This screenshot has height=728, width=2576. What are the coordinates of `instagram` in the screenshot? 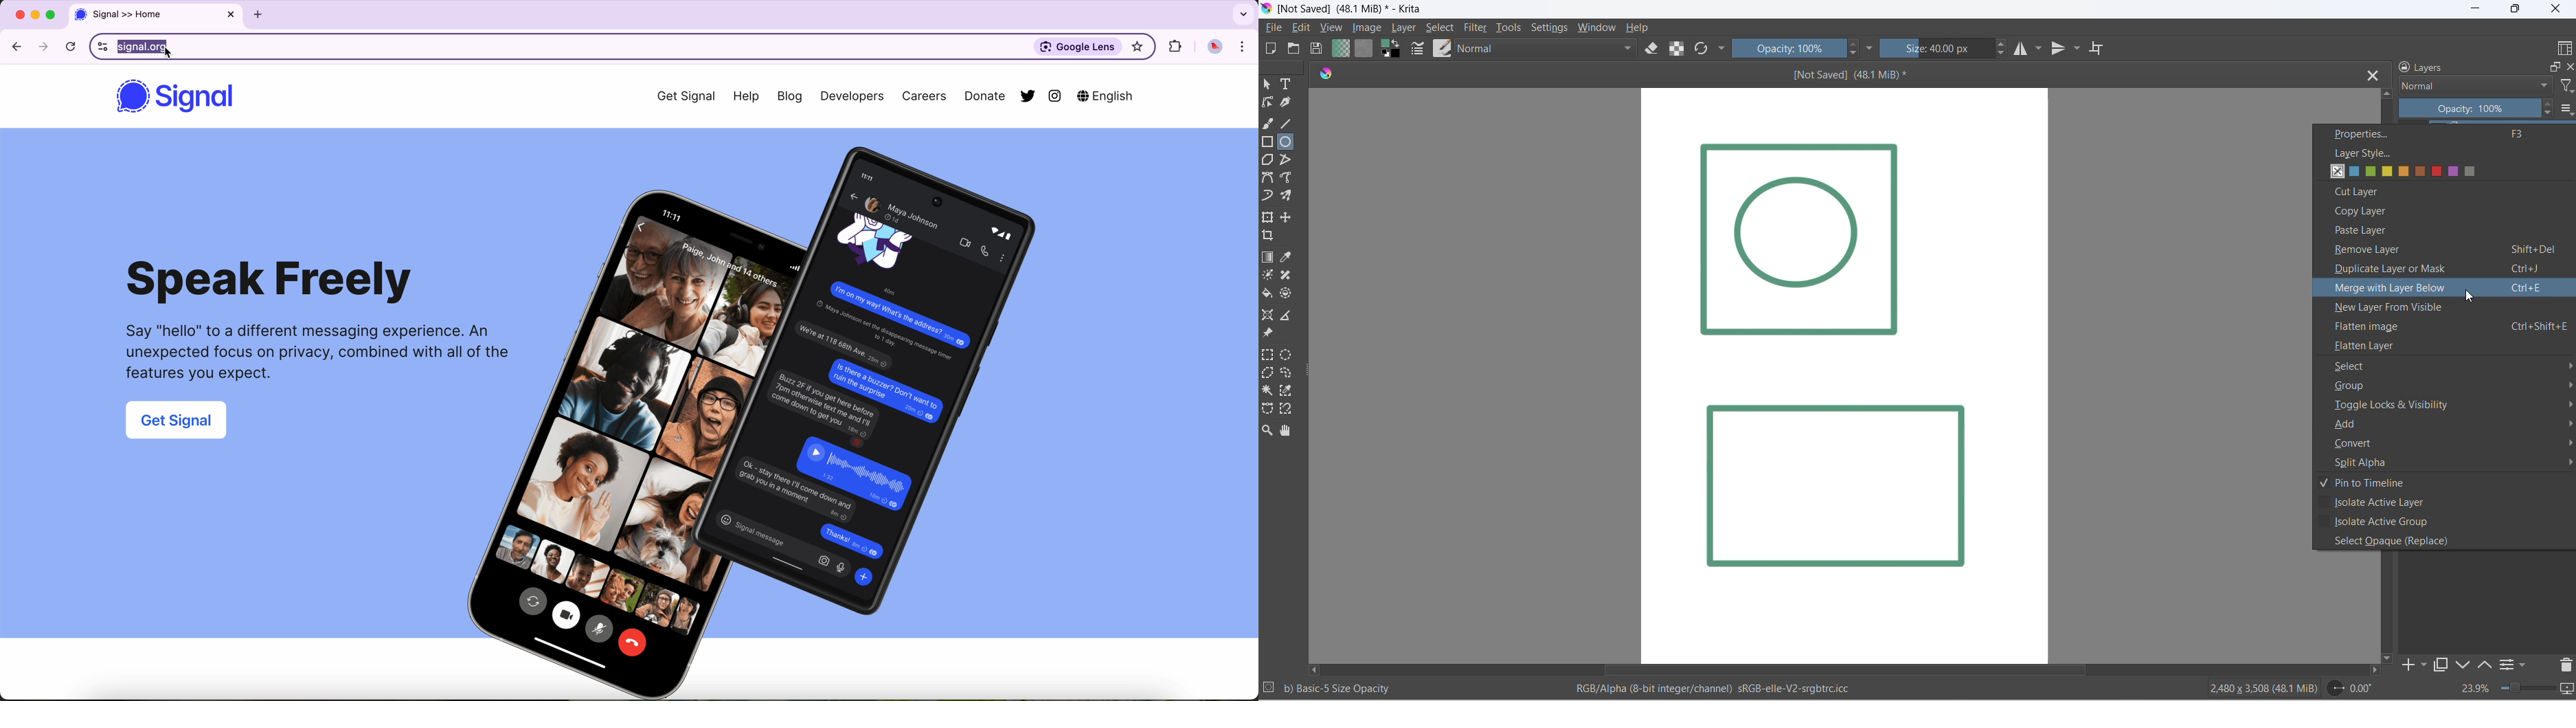 It's located at (1056, 97).